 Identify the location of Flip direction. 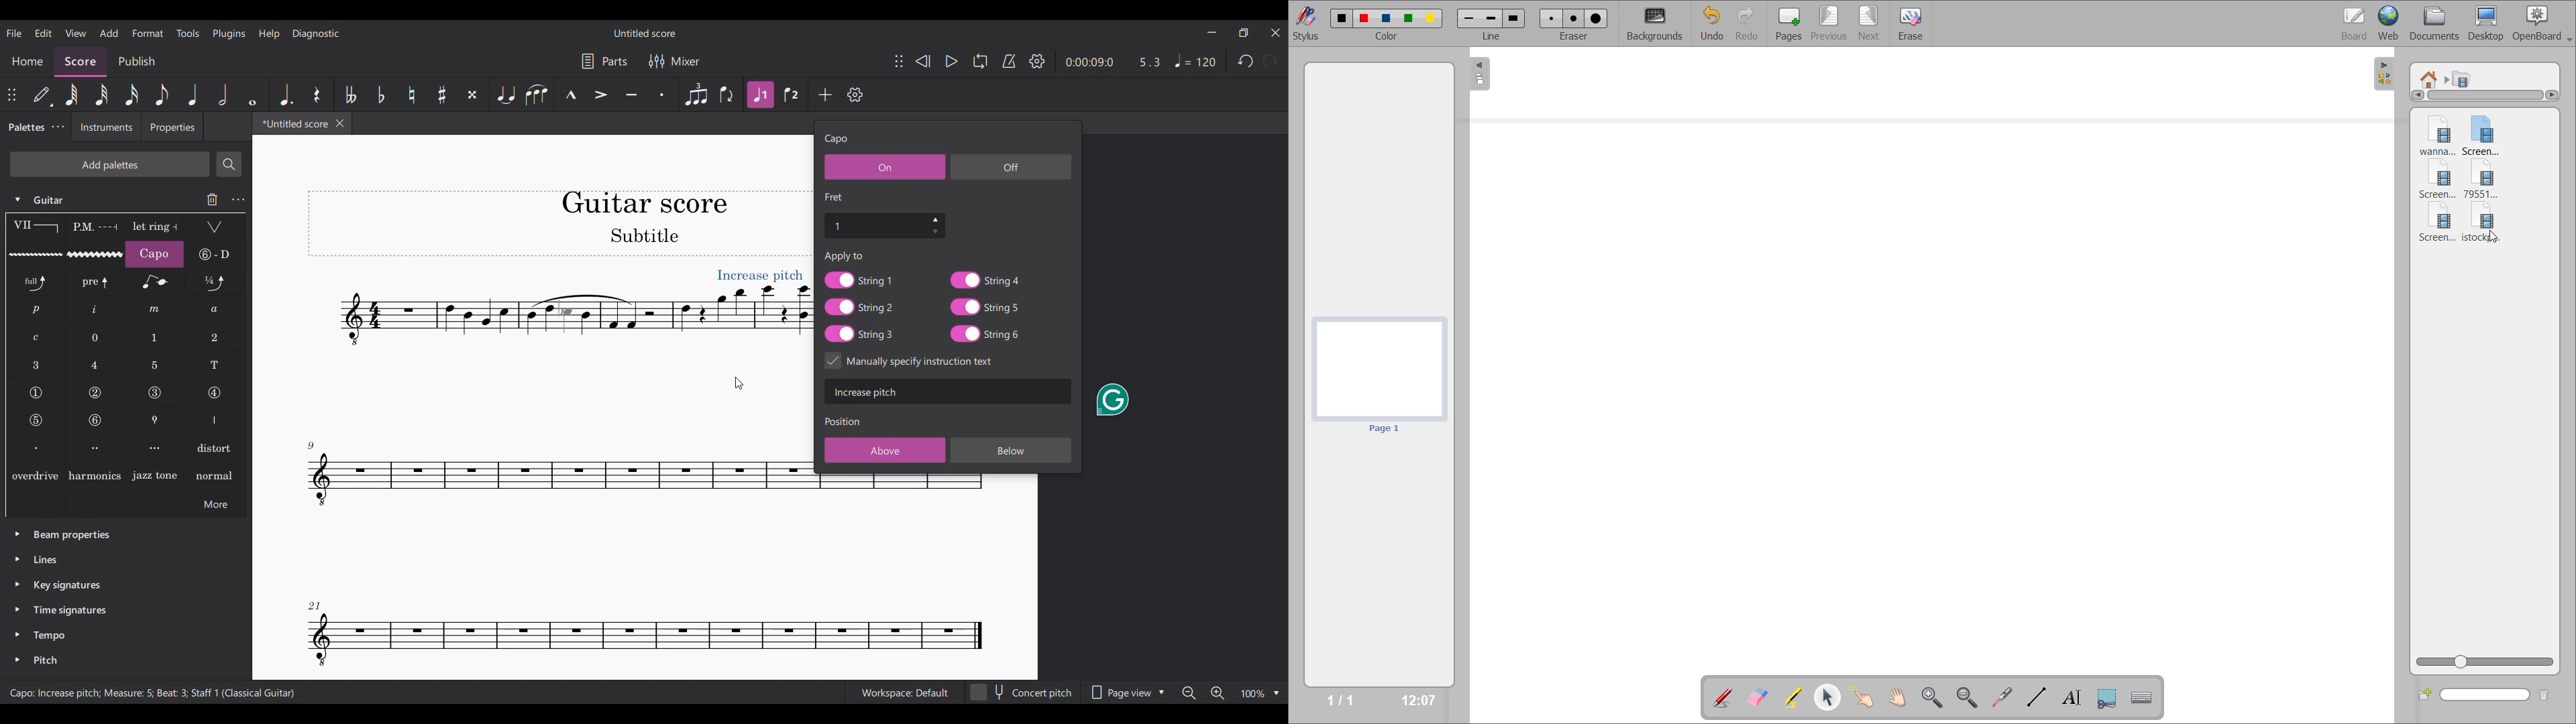
(728, 95).